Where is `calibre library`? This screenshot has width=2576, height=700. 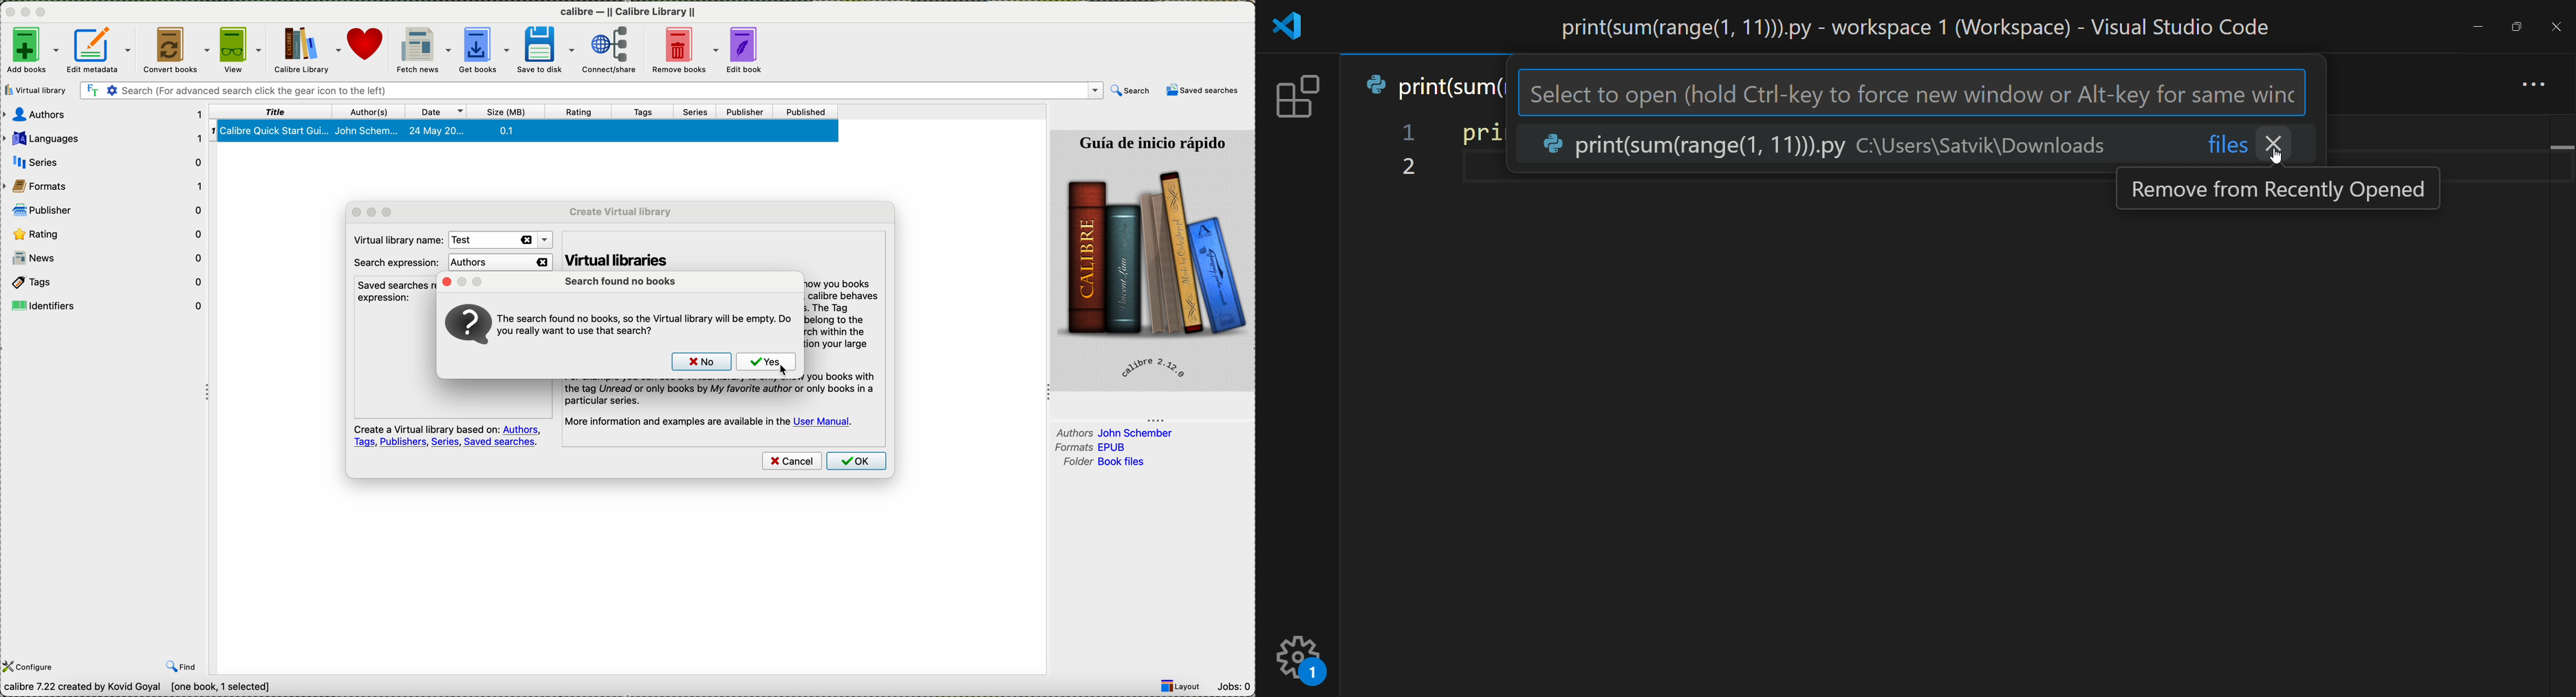 calibre library is located at coordinates (309, 50).